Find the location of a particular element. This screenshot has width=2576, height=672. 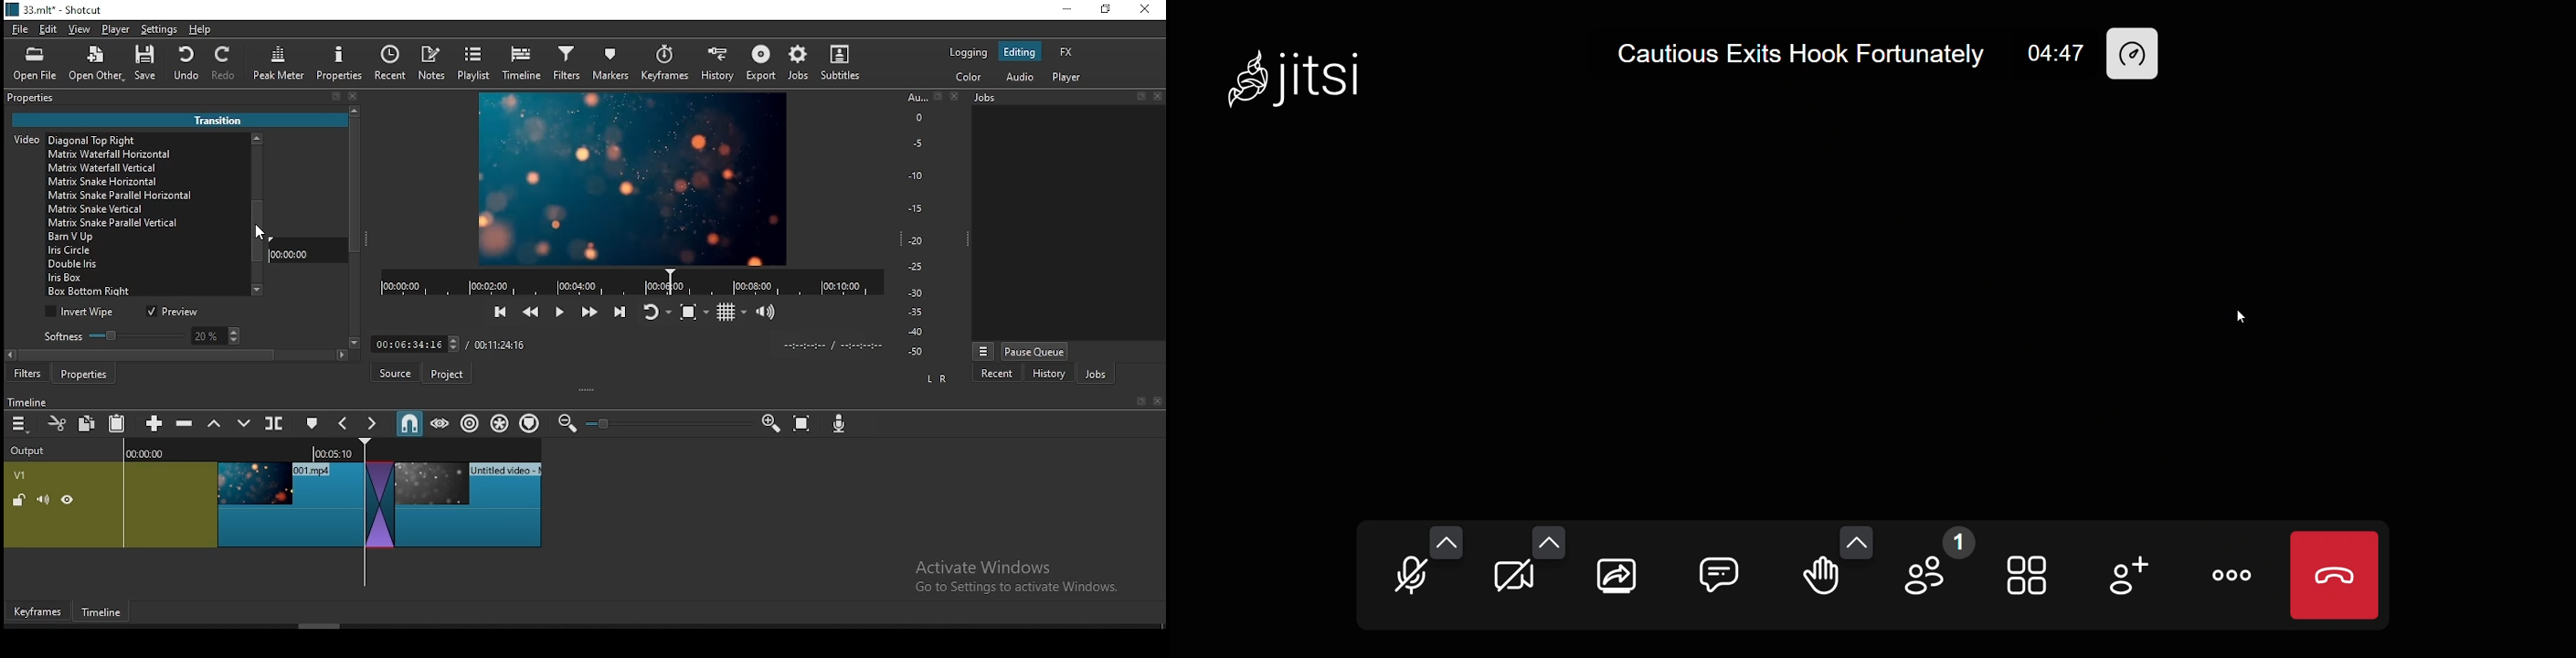

00:00:00 is located at coordinates (293, 253).